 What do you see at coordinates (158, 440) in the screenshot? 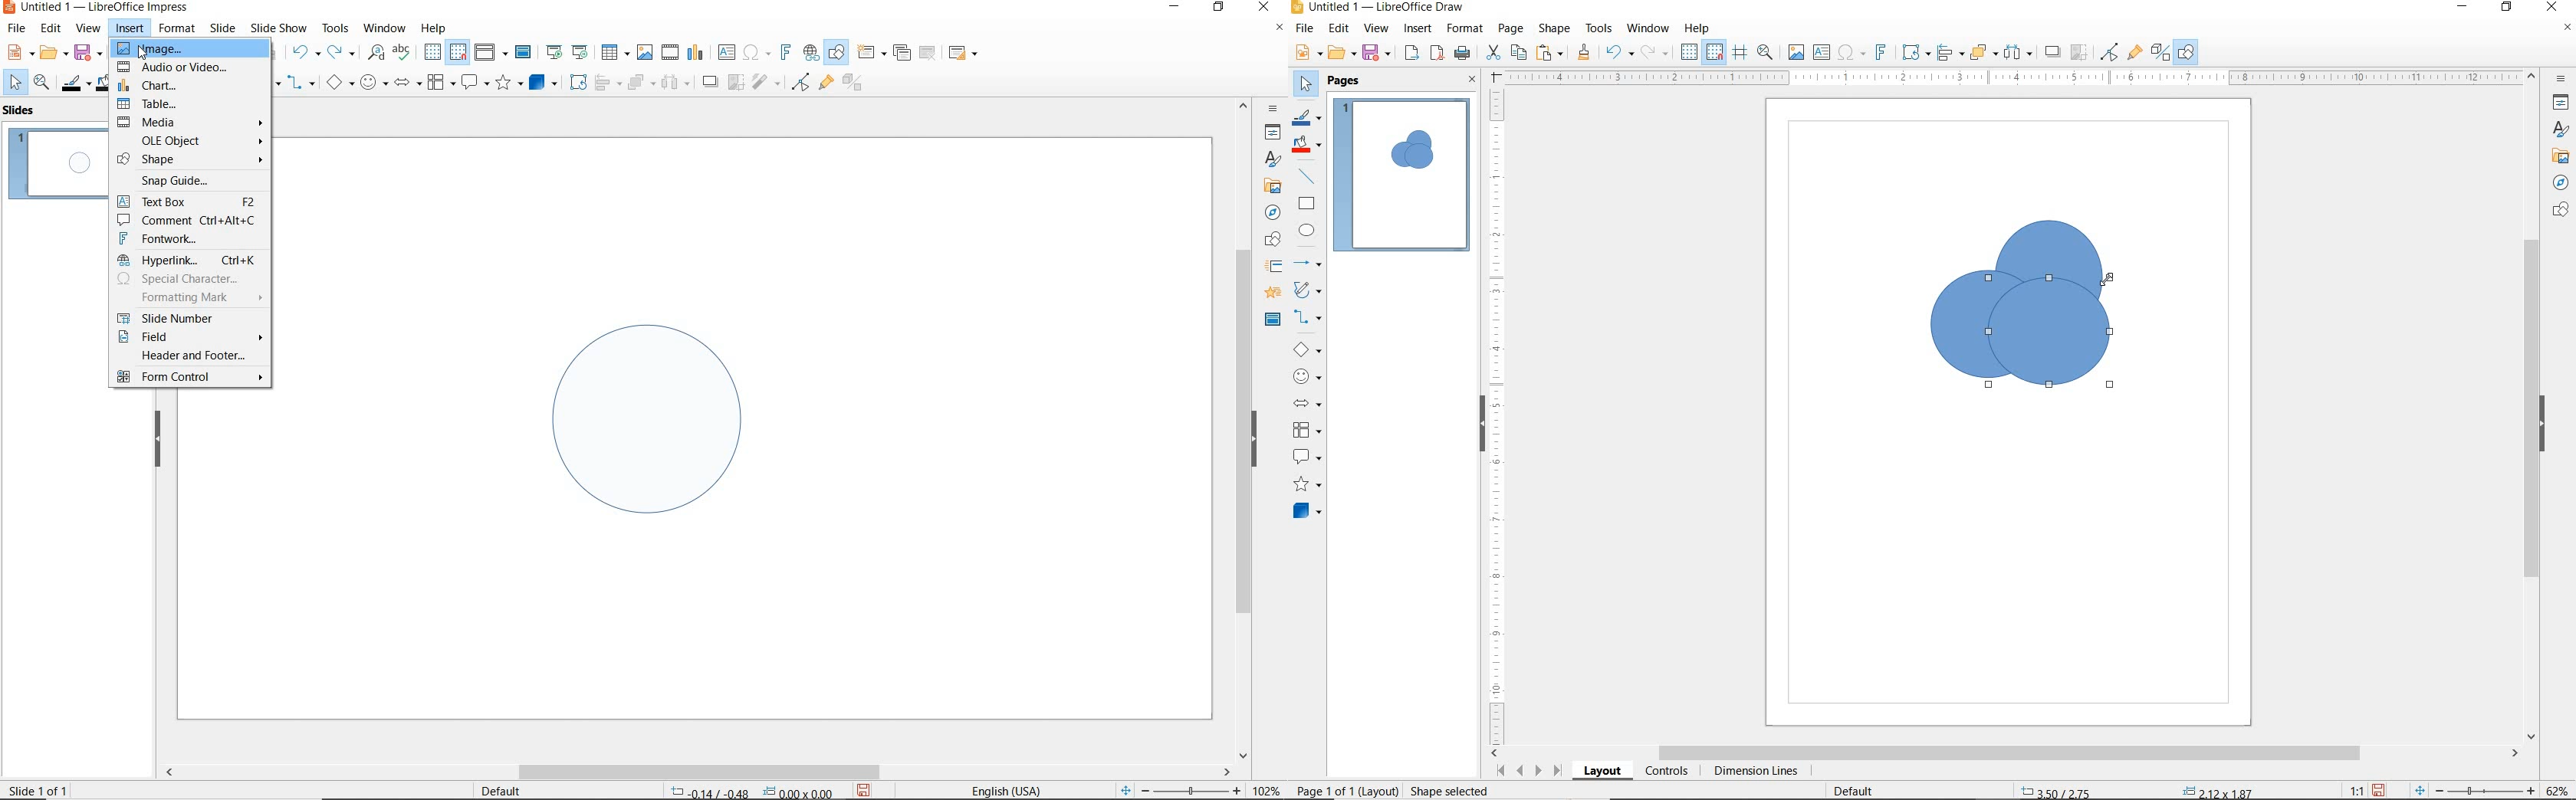
I see `hide` at bounding box center [158, 440].